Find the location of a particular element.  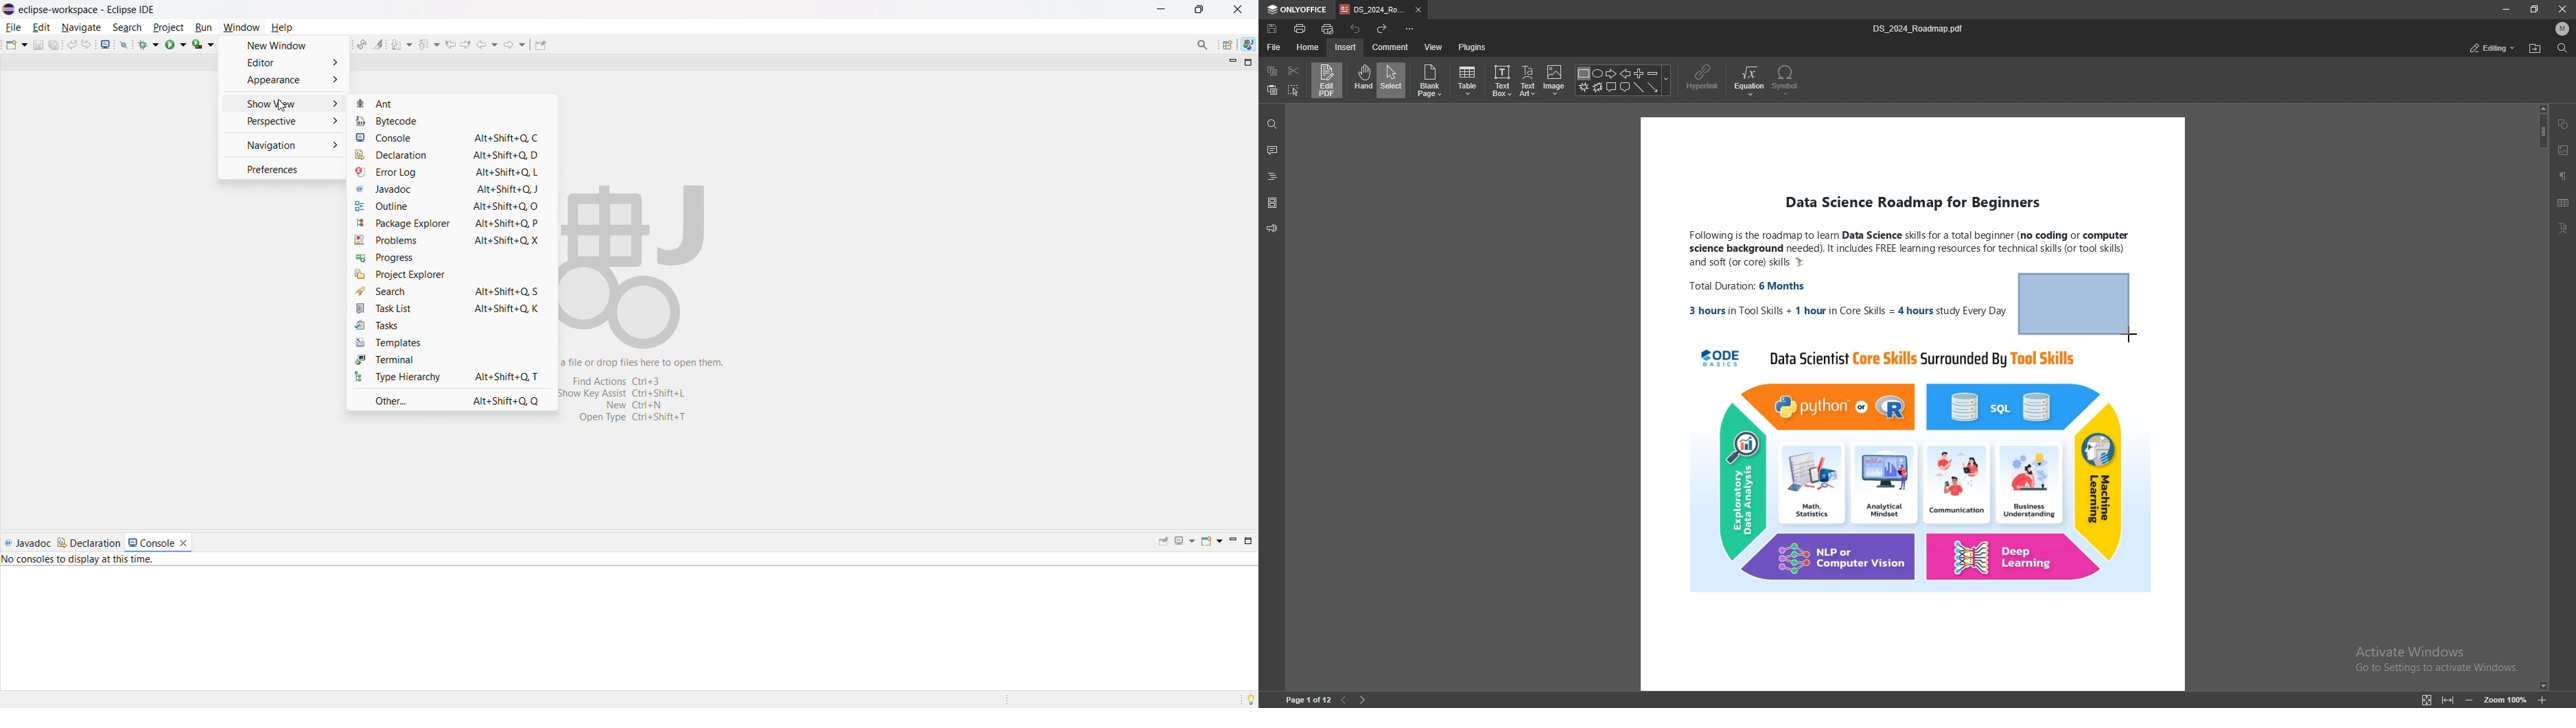

open file location is located at coordinates (2534, 49).